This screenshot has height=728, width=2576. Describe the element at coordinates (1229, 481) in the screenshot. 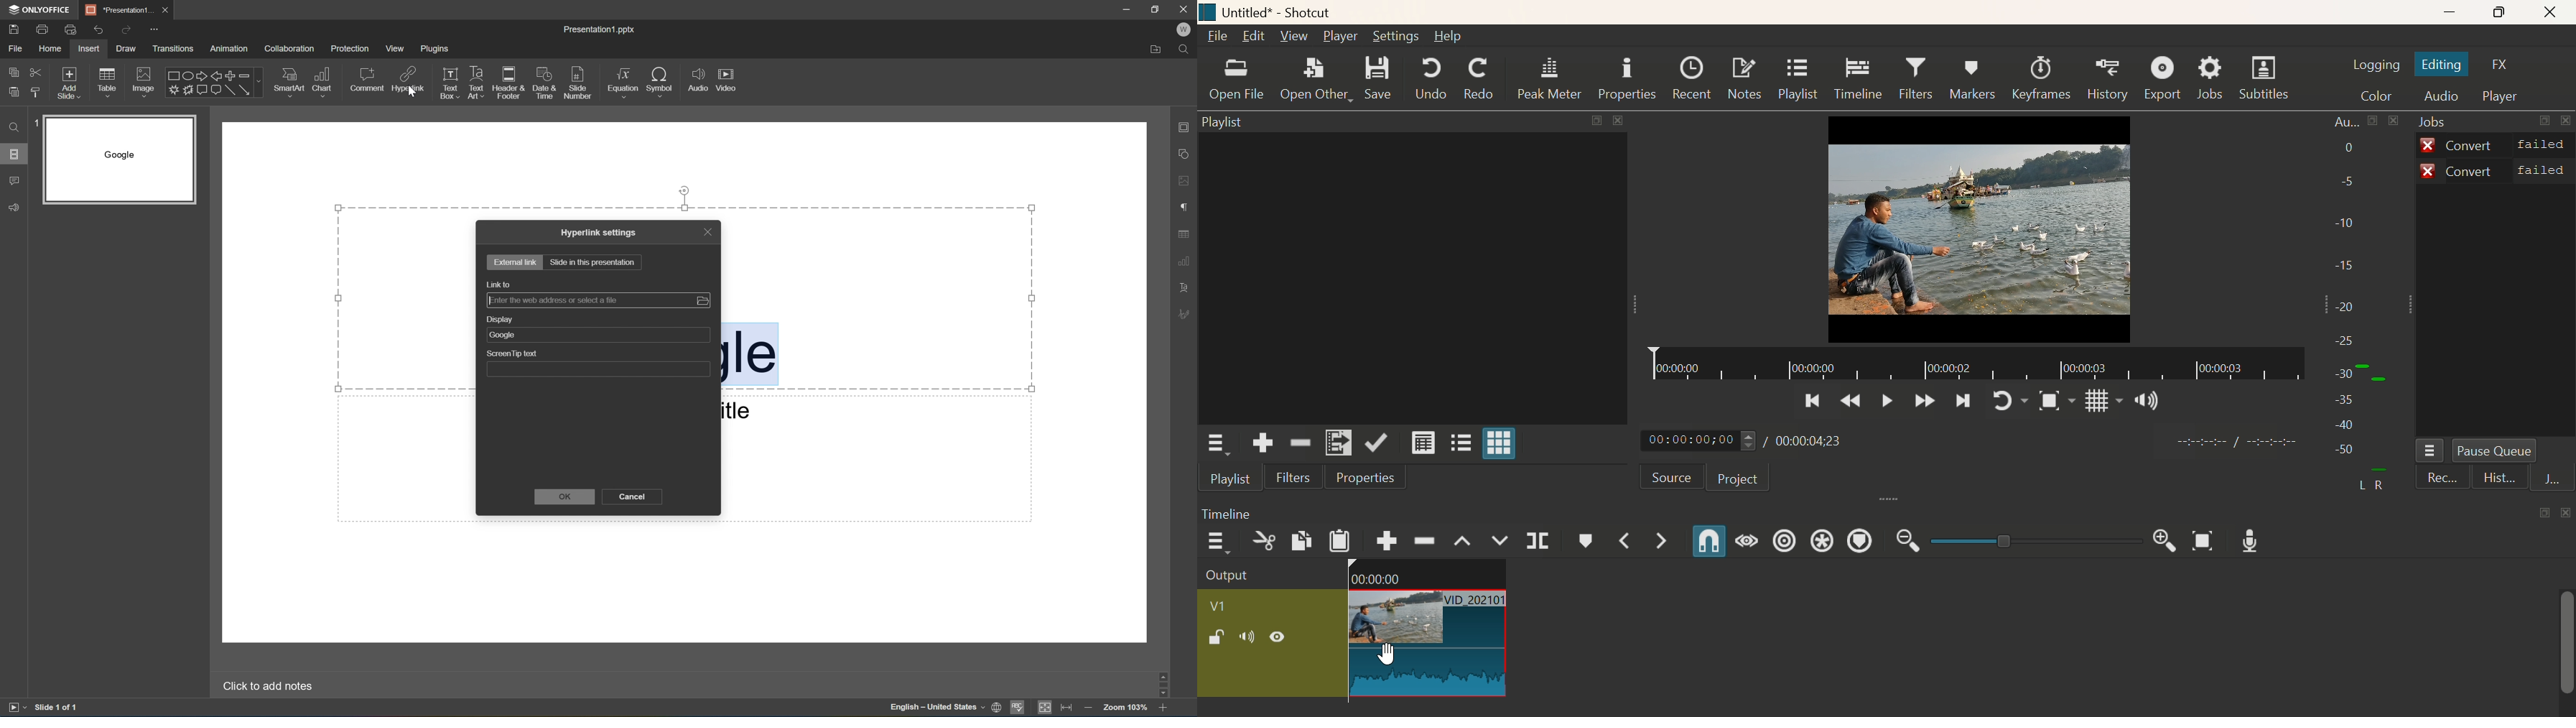

I see `Playlist` at that location.